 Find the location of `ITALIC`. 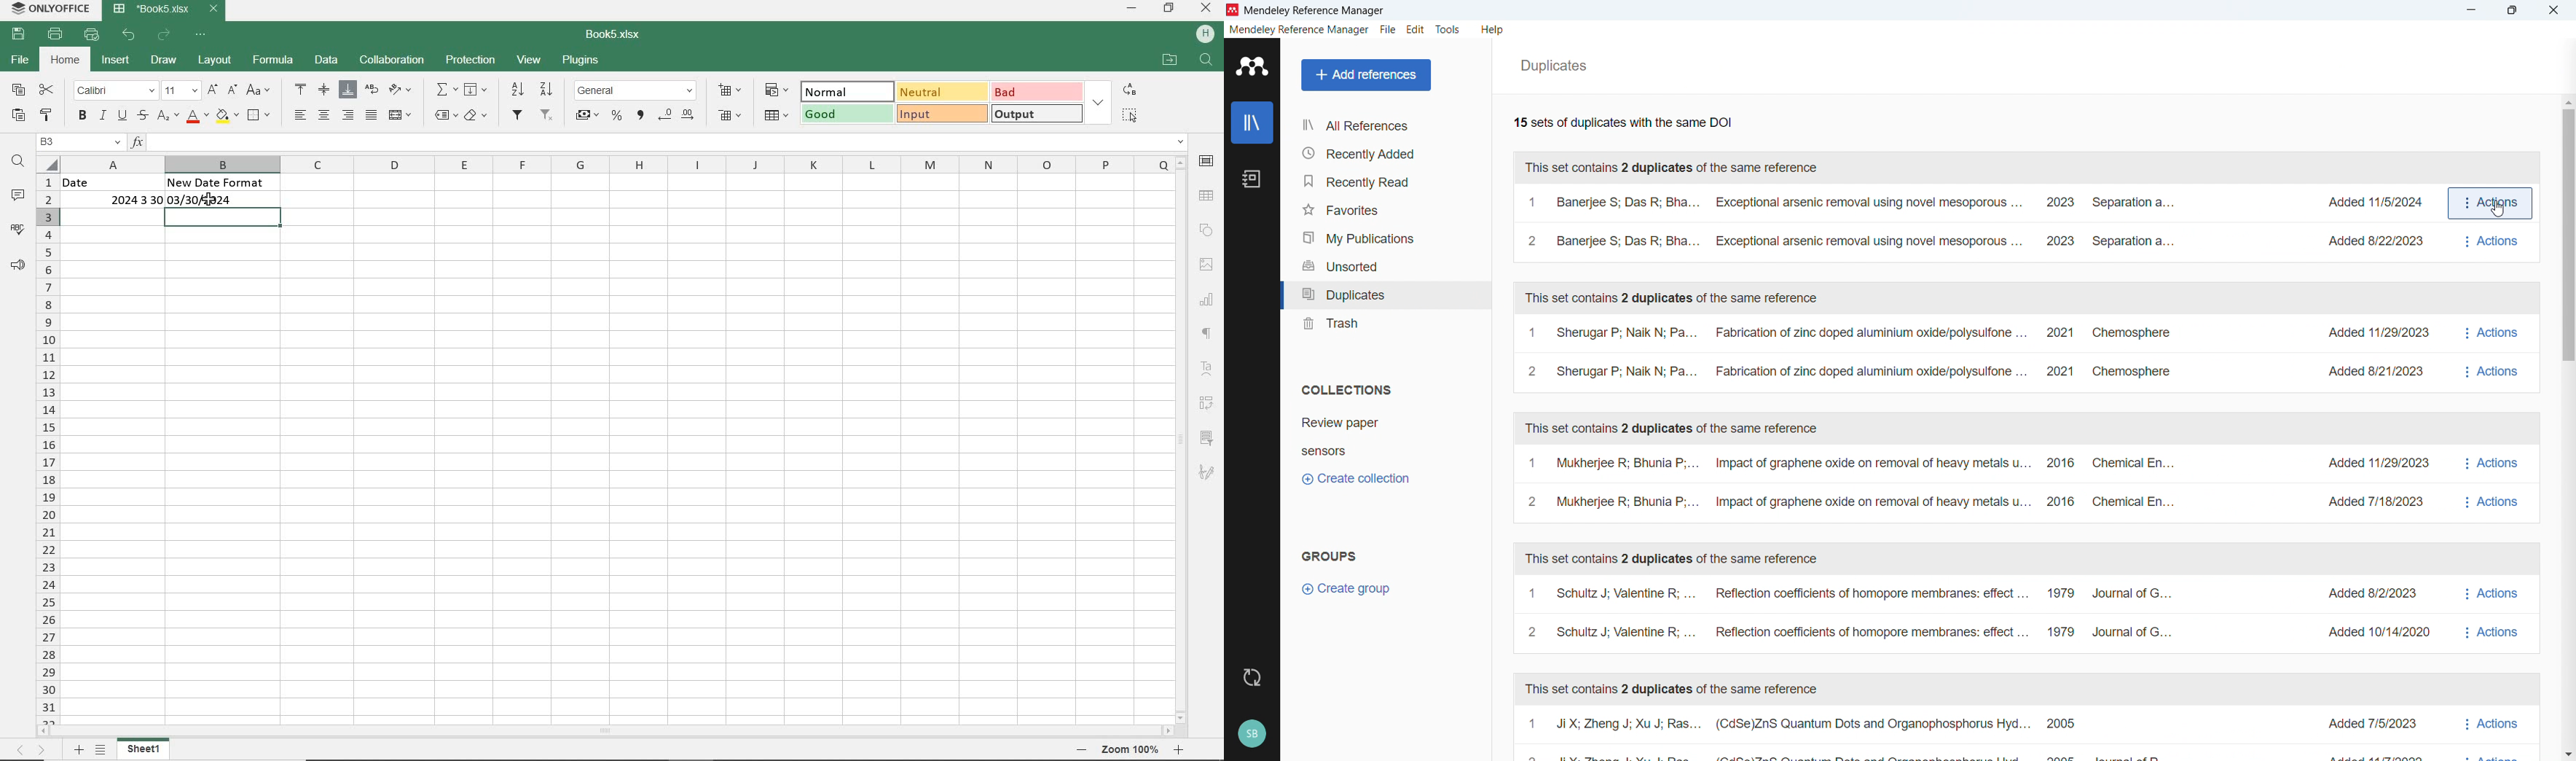

ITALIC is located at coordinates (103, 115).